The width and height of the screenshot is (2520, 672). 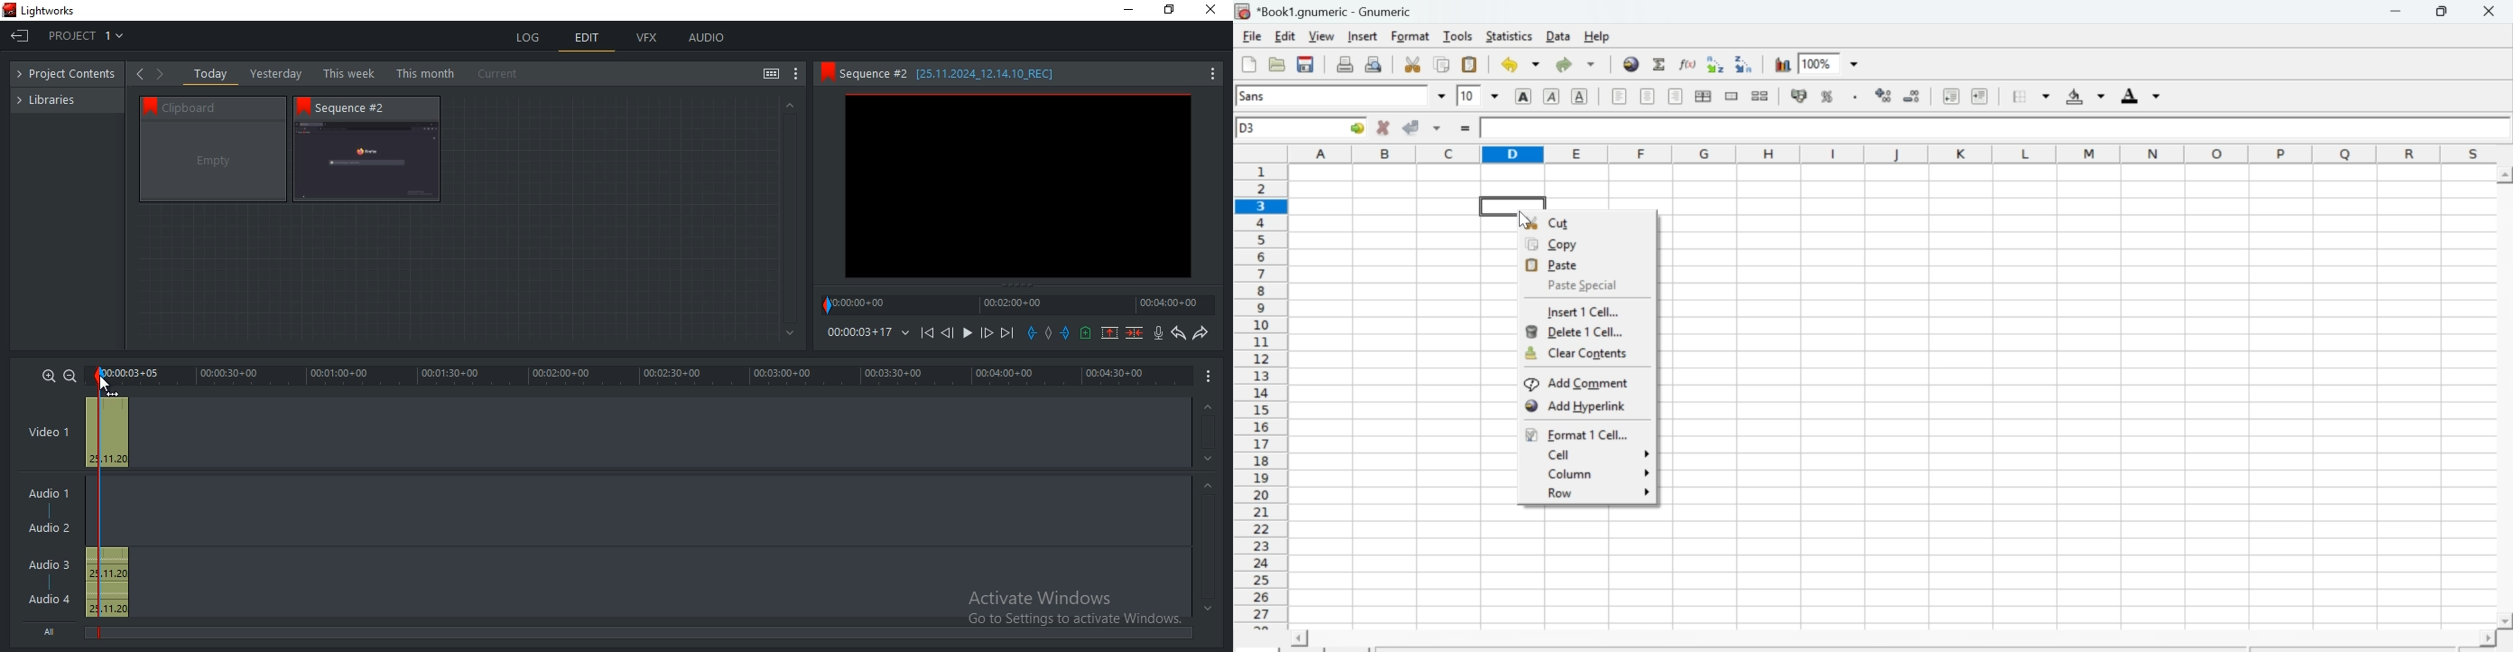 What do you see at coordinates (1987, 128) in the screenshot?
I see `Contents of the cell` at bounding box center [1987, 128].